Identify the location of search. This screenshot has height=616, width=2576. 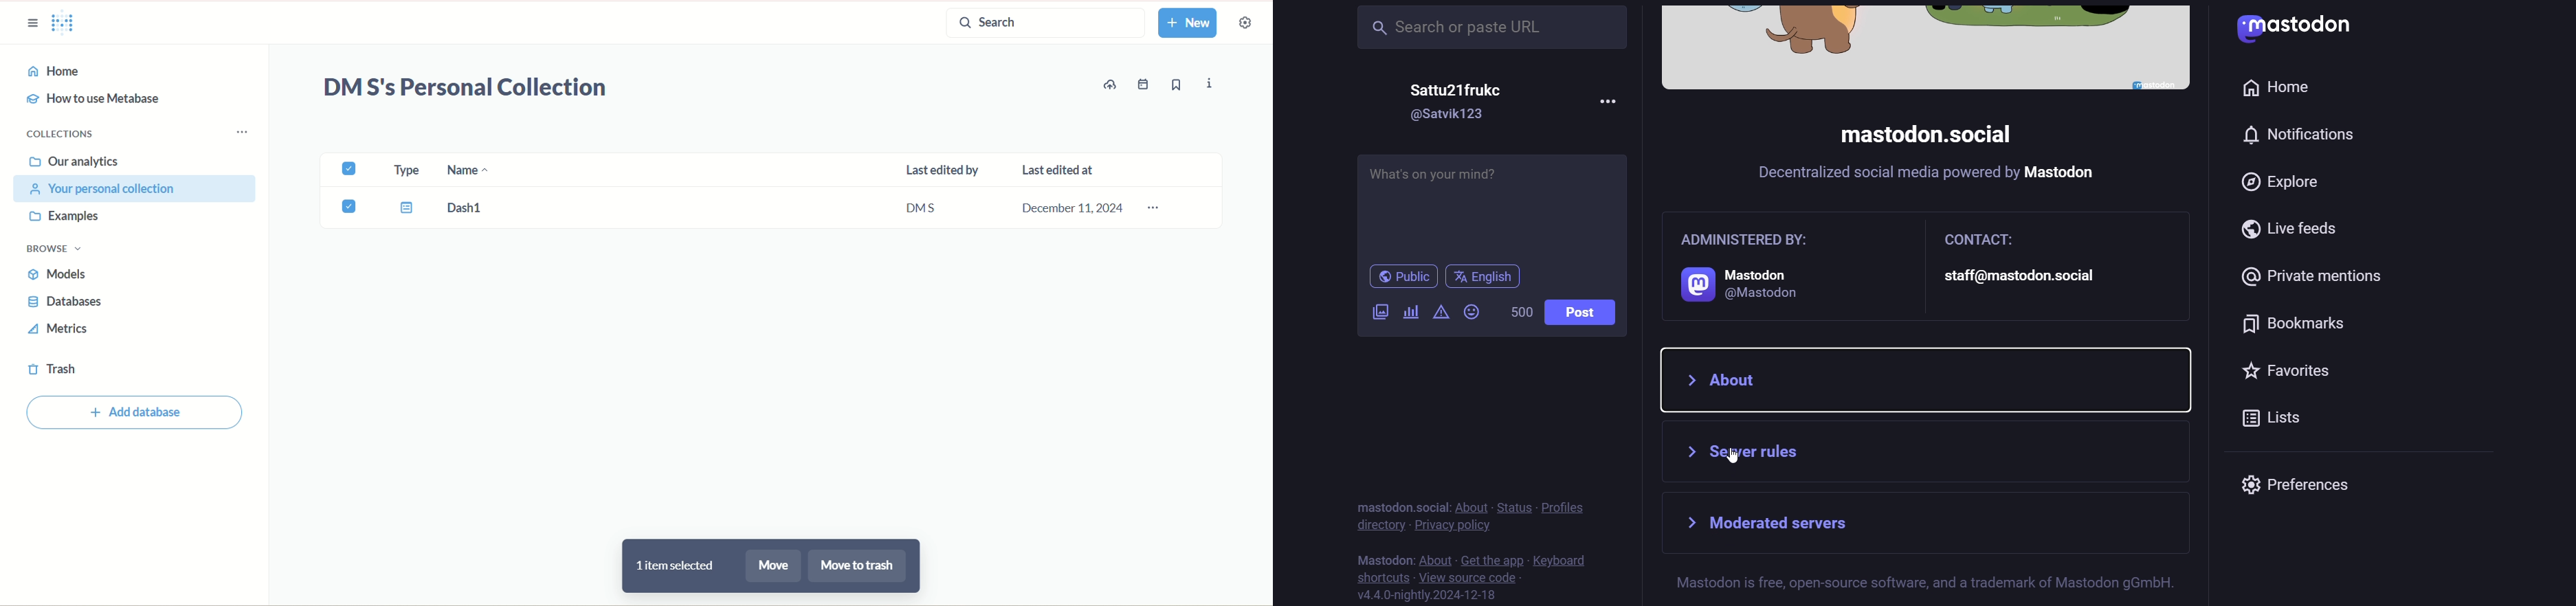
(1046, 23).